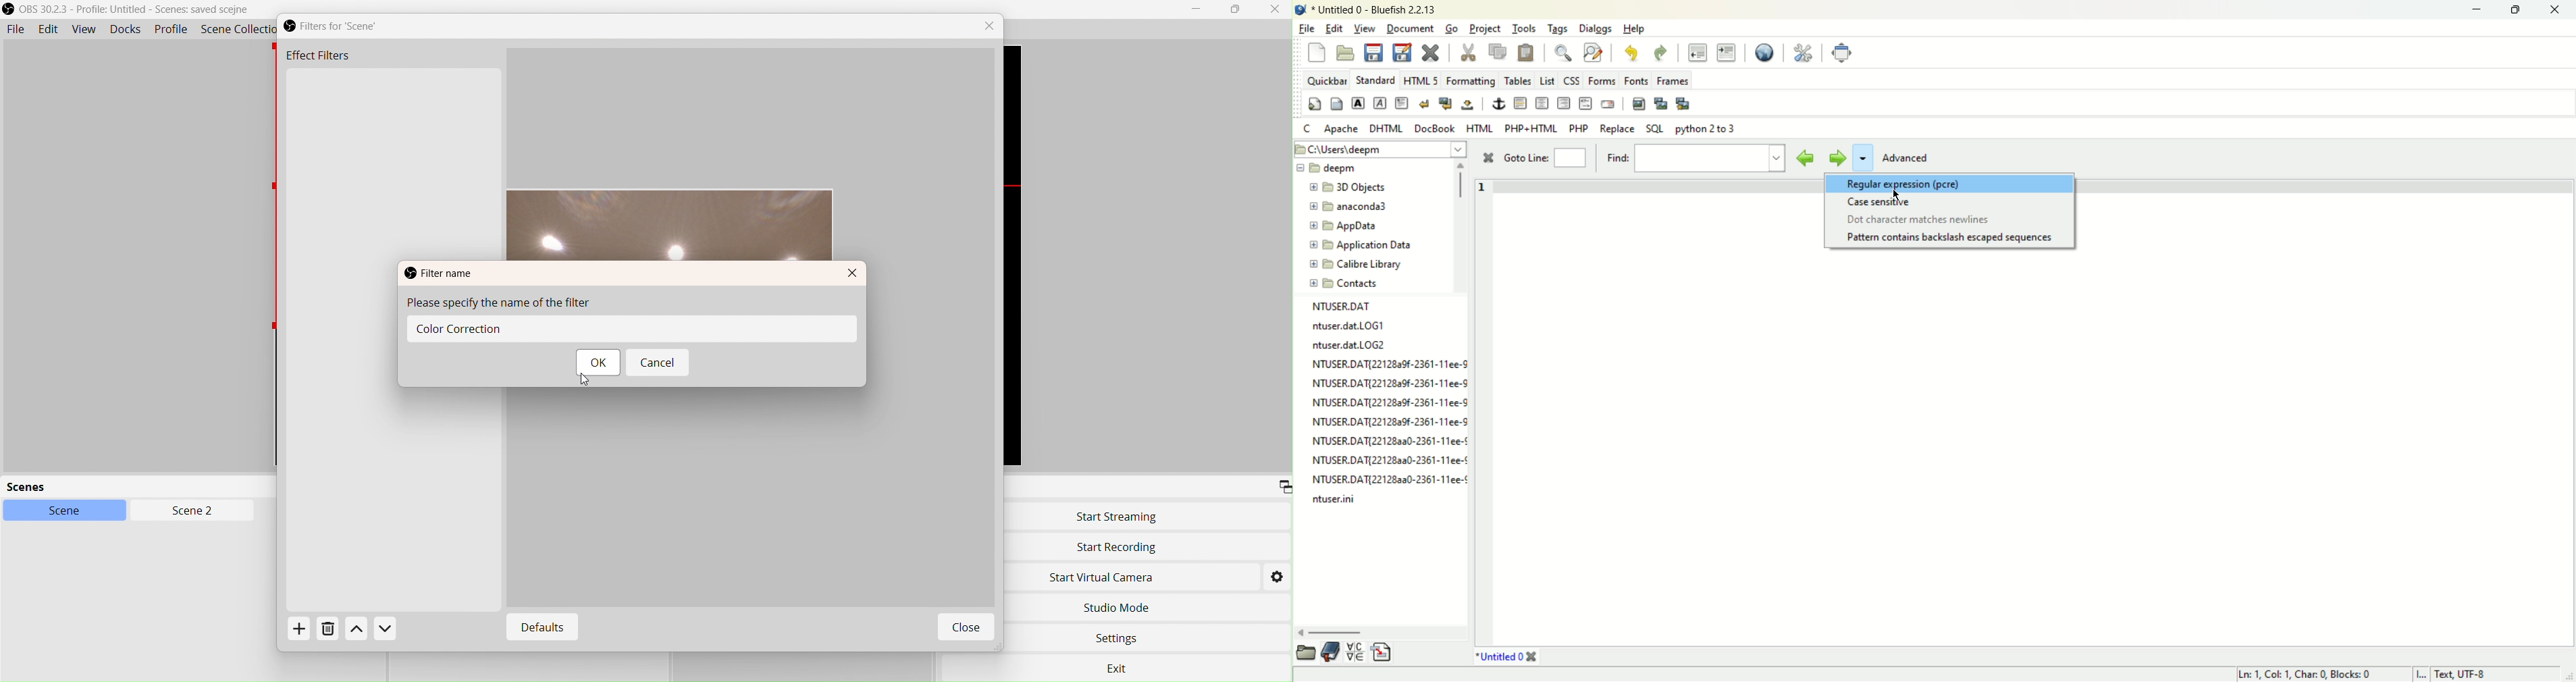  Describe the element at coordinates (1344, 306) in the screenshot. I see `NTUSER.DAT` at that location.